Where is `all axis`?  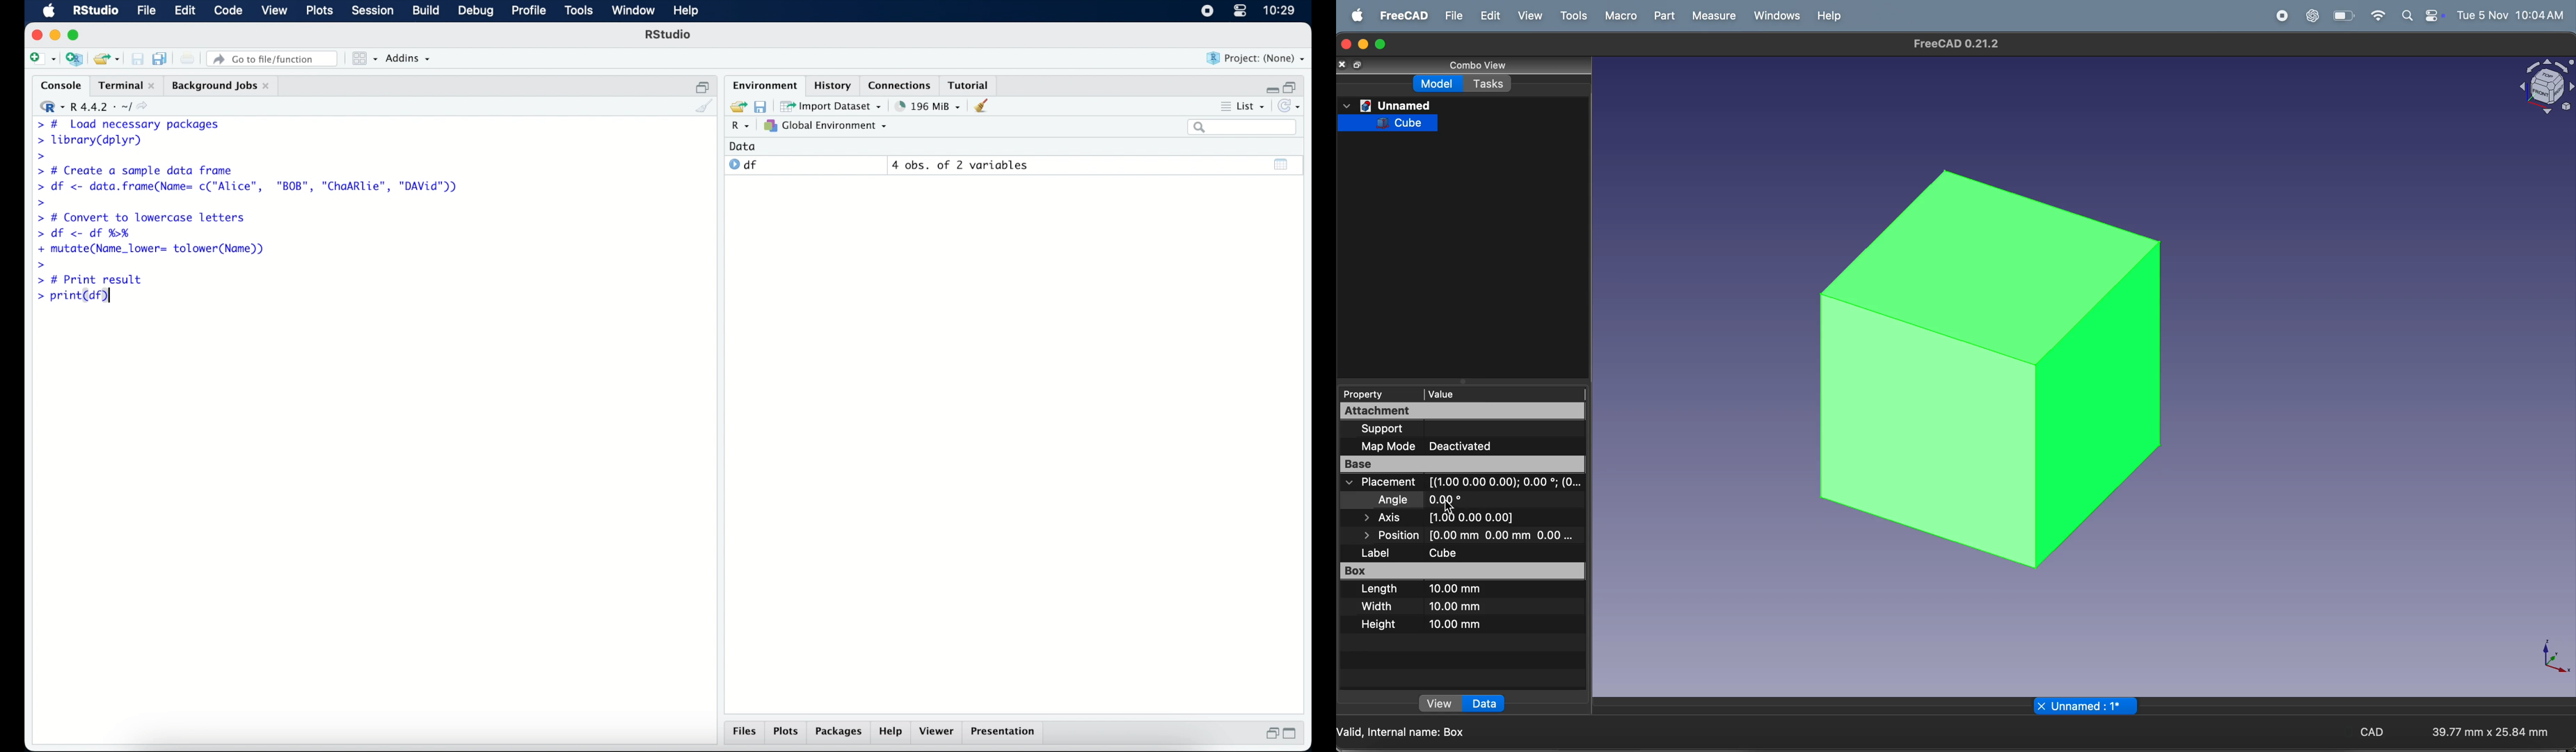
all axis is located at coordinates (1504, 518).